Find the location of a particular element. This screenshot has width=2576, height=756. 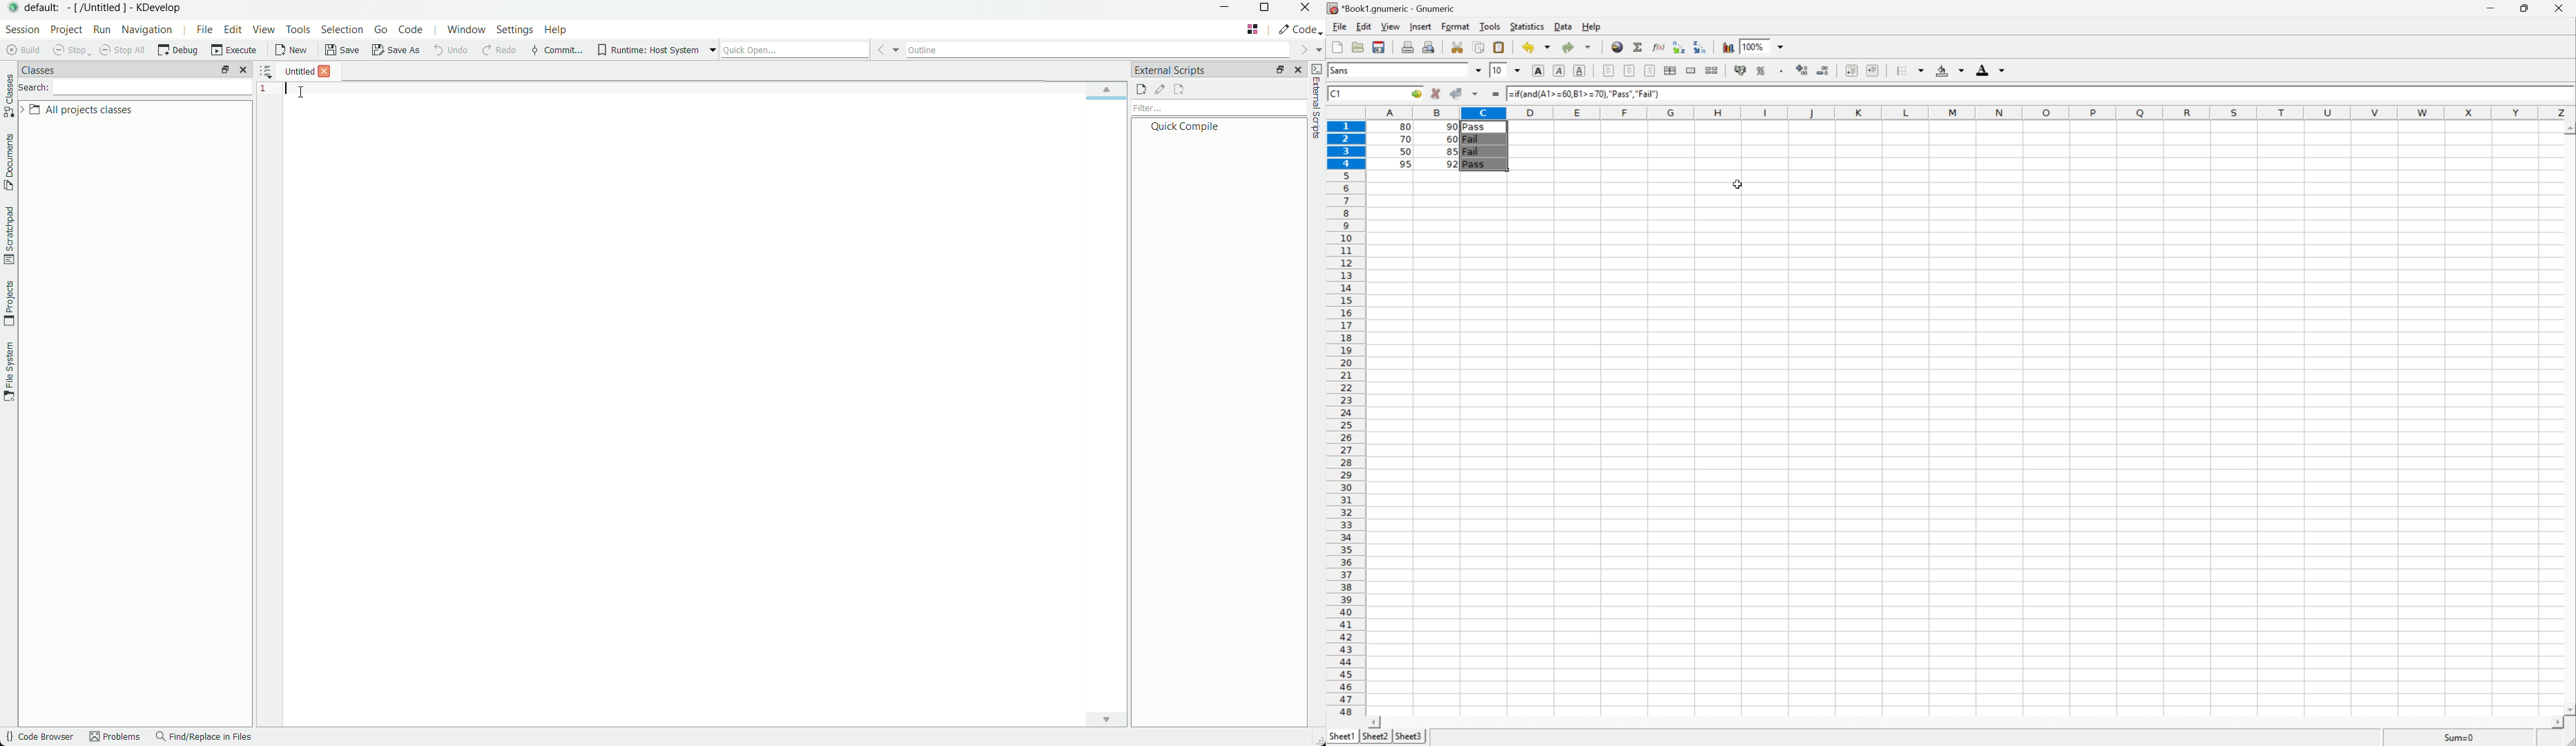

Edit is located at coordinates (1363, 27).